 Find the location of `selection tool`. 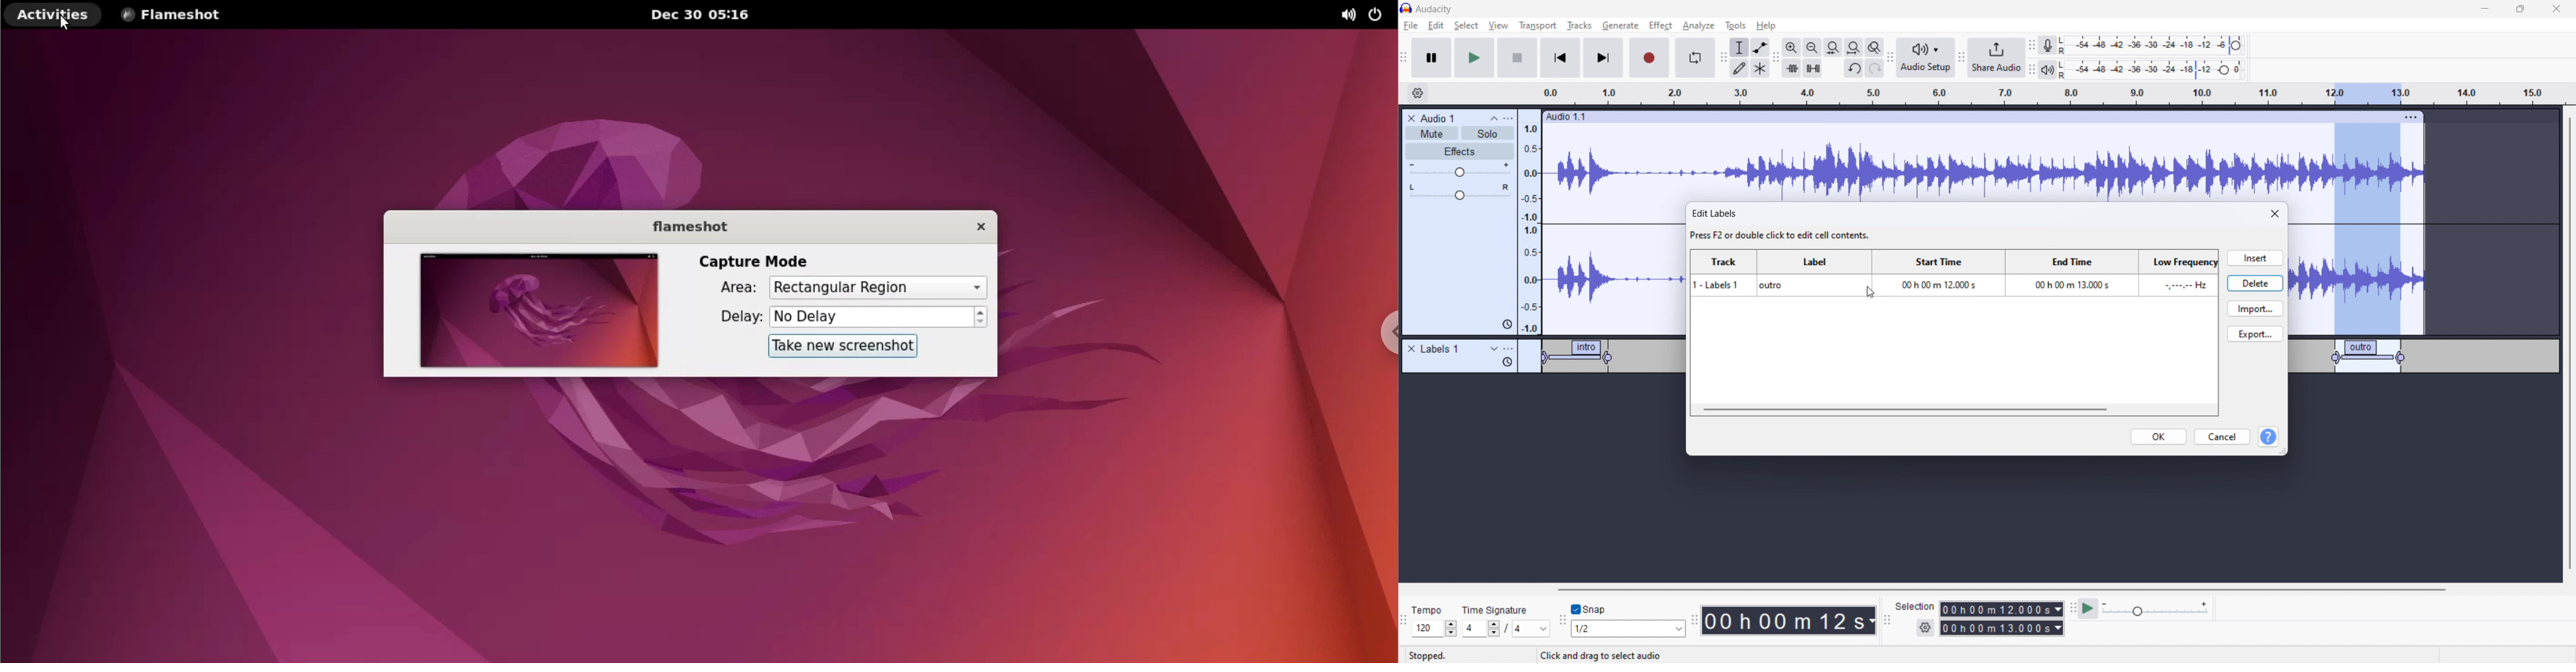

selection tool is located at coordinates (1740, 47).